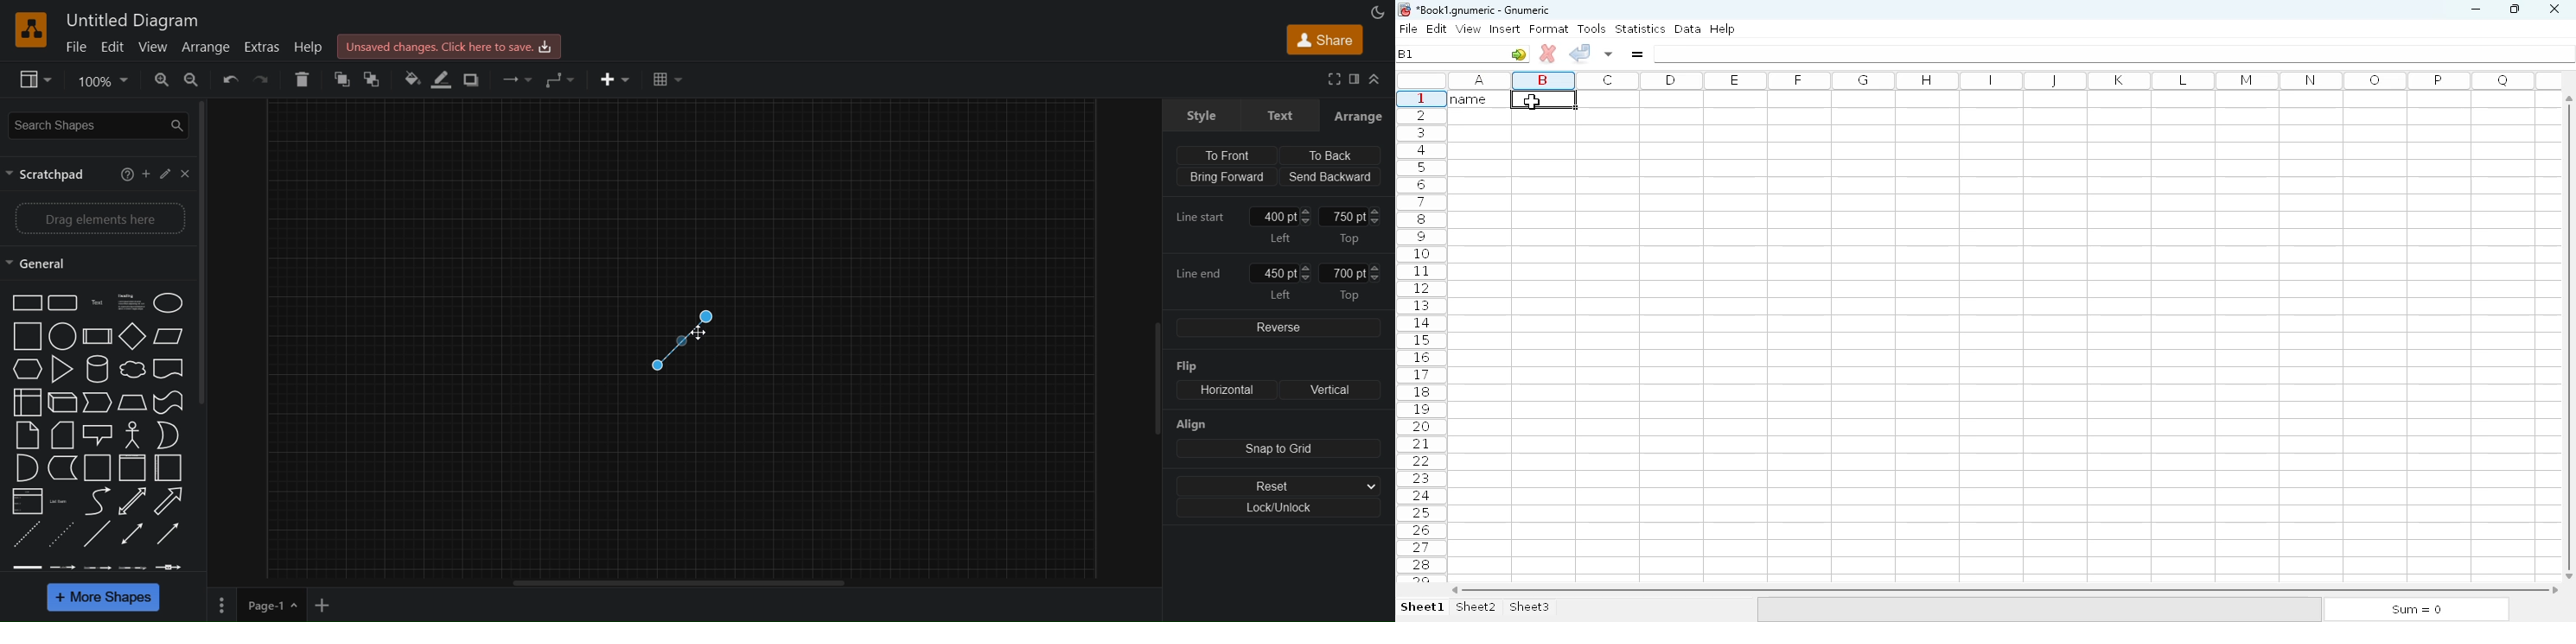 The image size is (2576, 644). What do you see at coordinates (409, 79) in the screenshot?
I see `fill color` at bounding box center [409, 79].